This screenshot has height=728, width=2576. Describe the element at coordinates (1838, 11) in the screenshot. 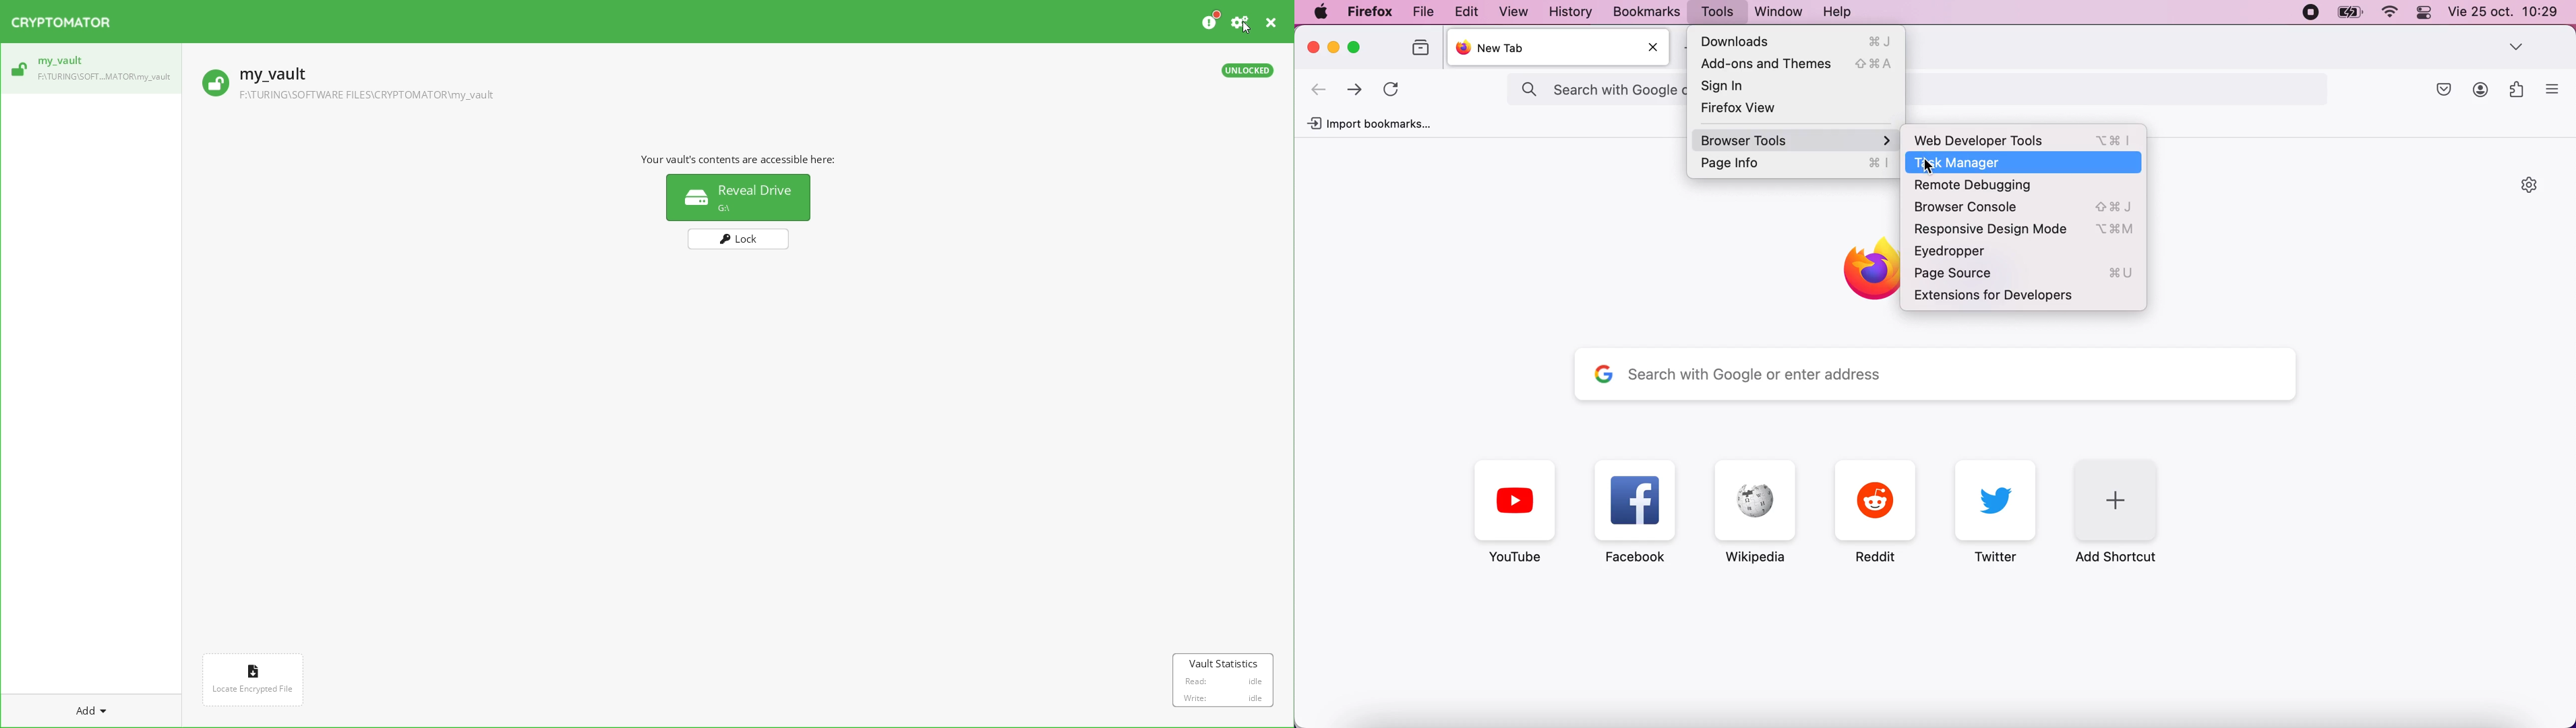

I see `Help` at that location.